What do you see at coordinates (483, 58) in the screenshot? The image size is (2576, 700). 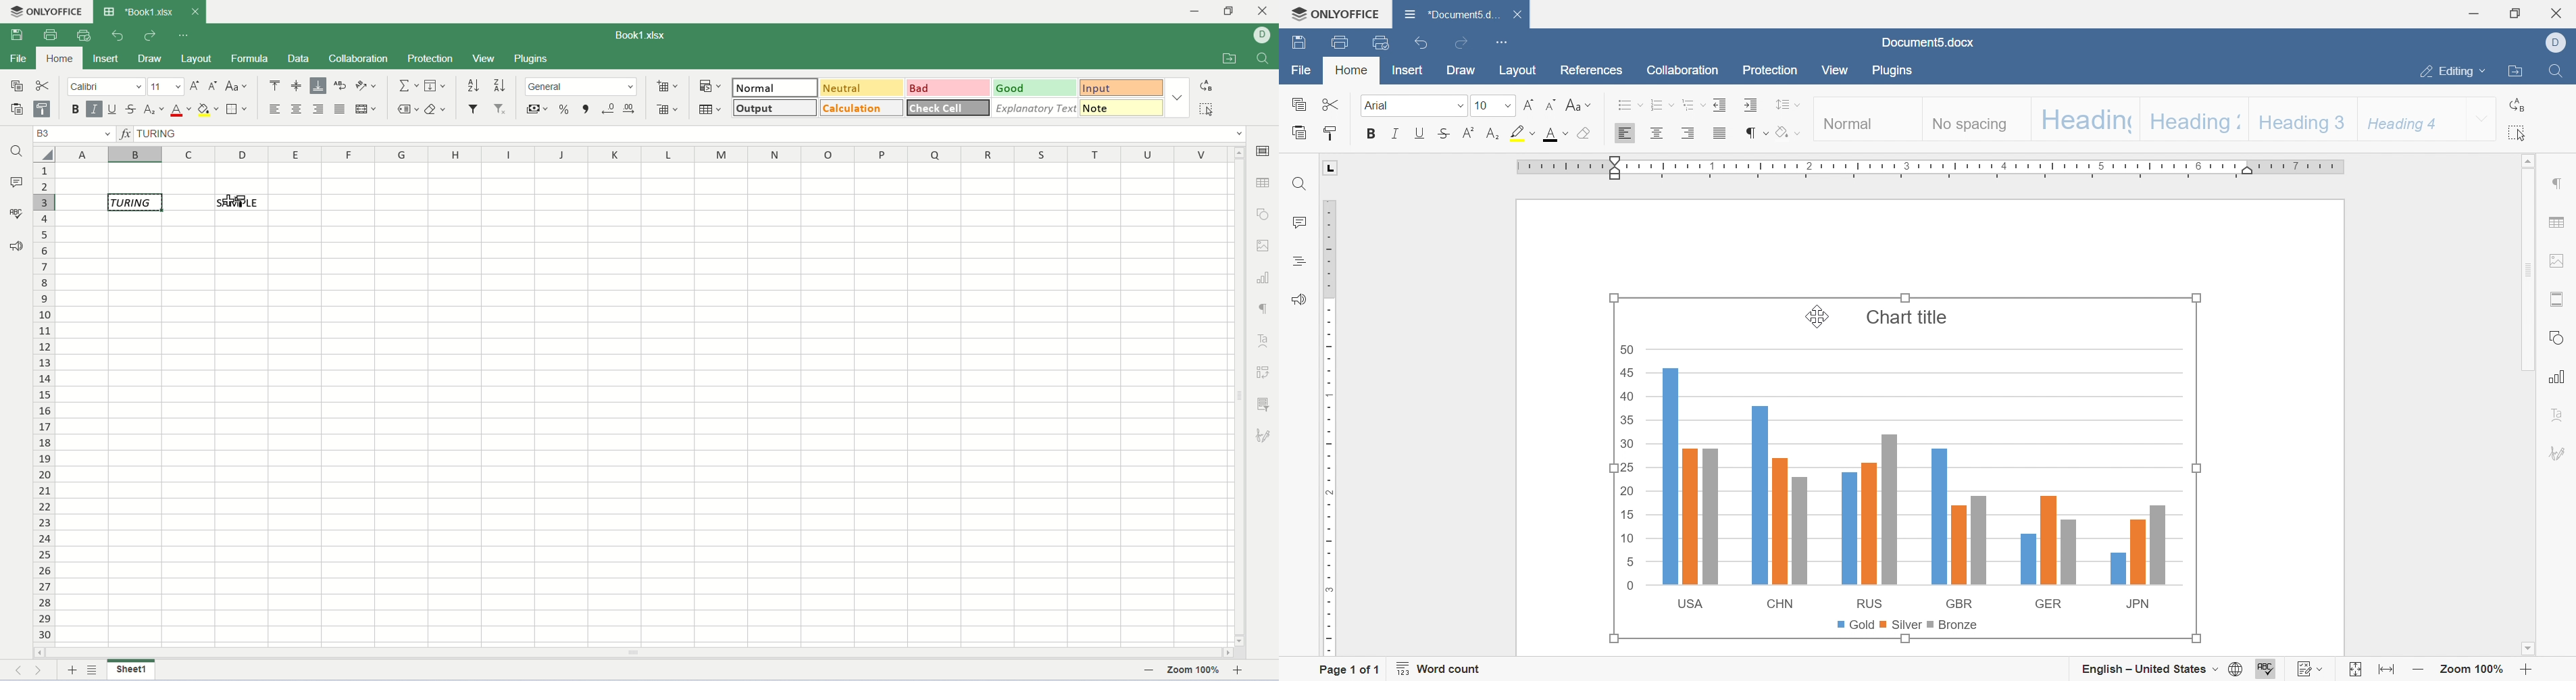 I see `view` at bounding box center [483, 58].